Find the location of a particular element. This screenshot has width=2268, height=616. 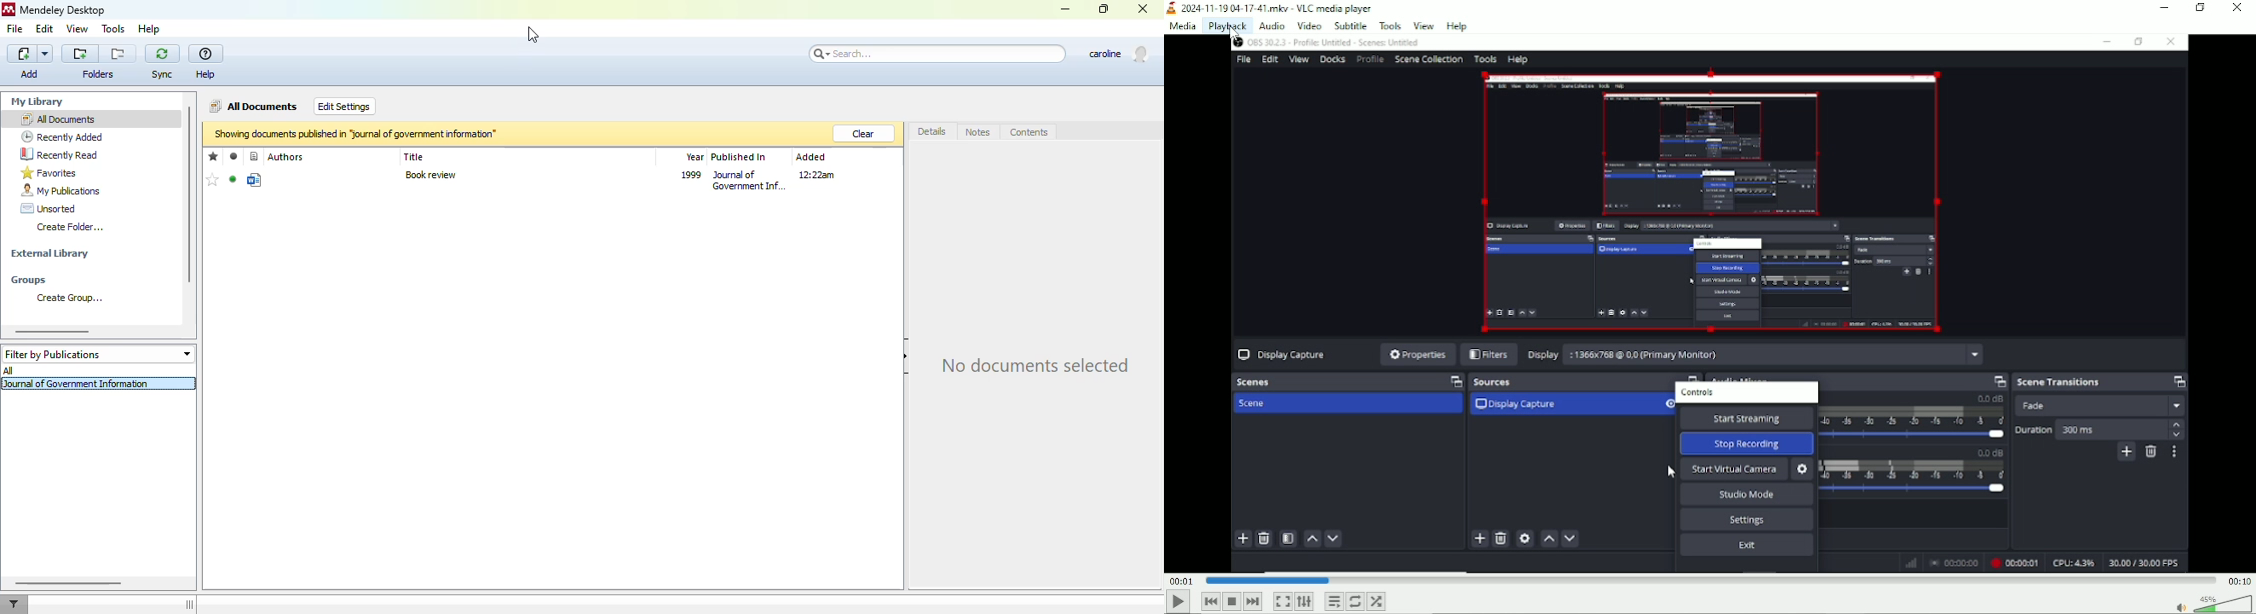

reference type is located at coordinates (255, 156).